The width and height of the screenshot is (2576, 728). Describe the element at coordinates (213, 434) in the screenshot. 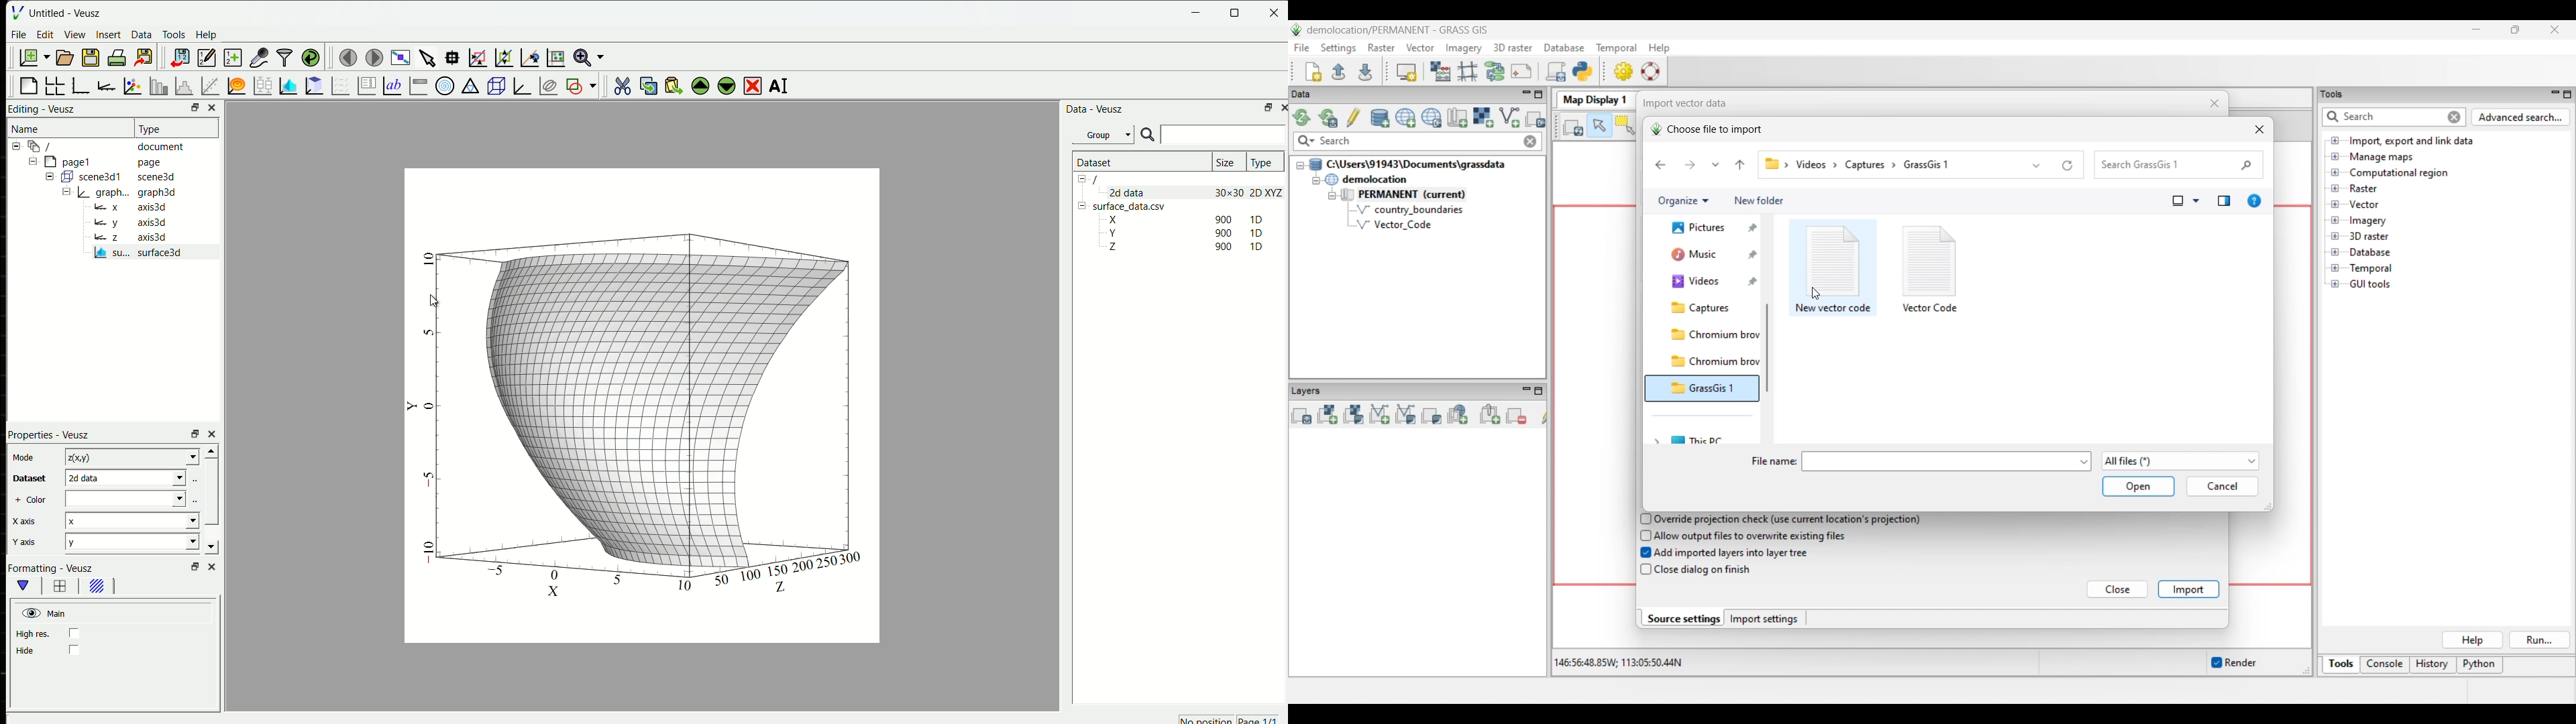

I see `close` at that location.